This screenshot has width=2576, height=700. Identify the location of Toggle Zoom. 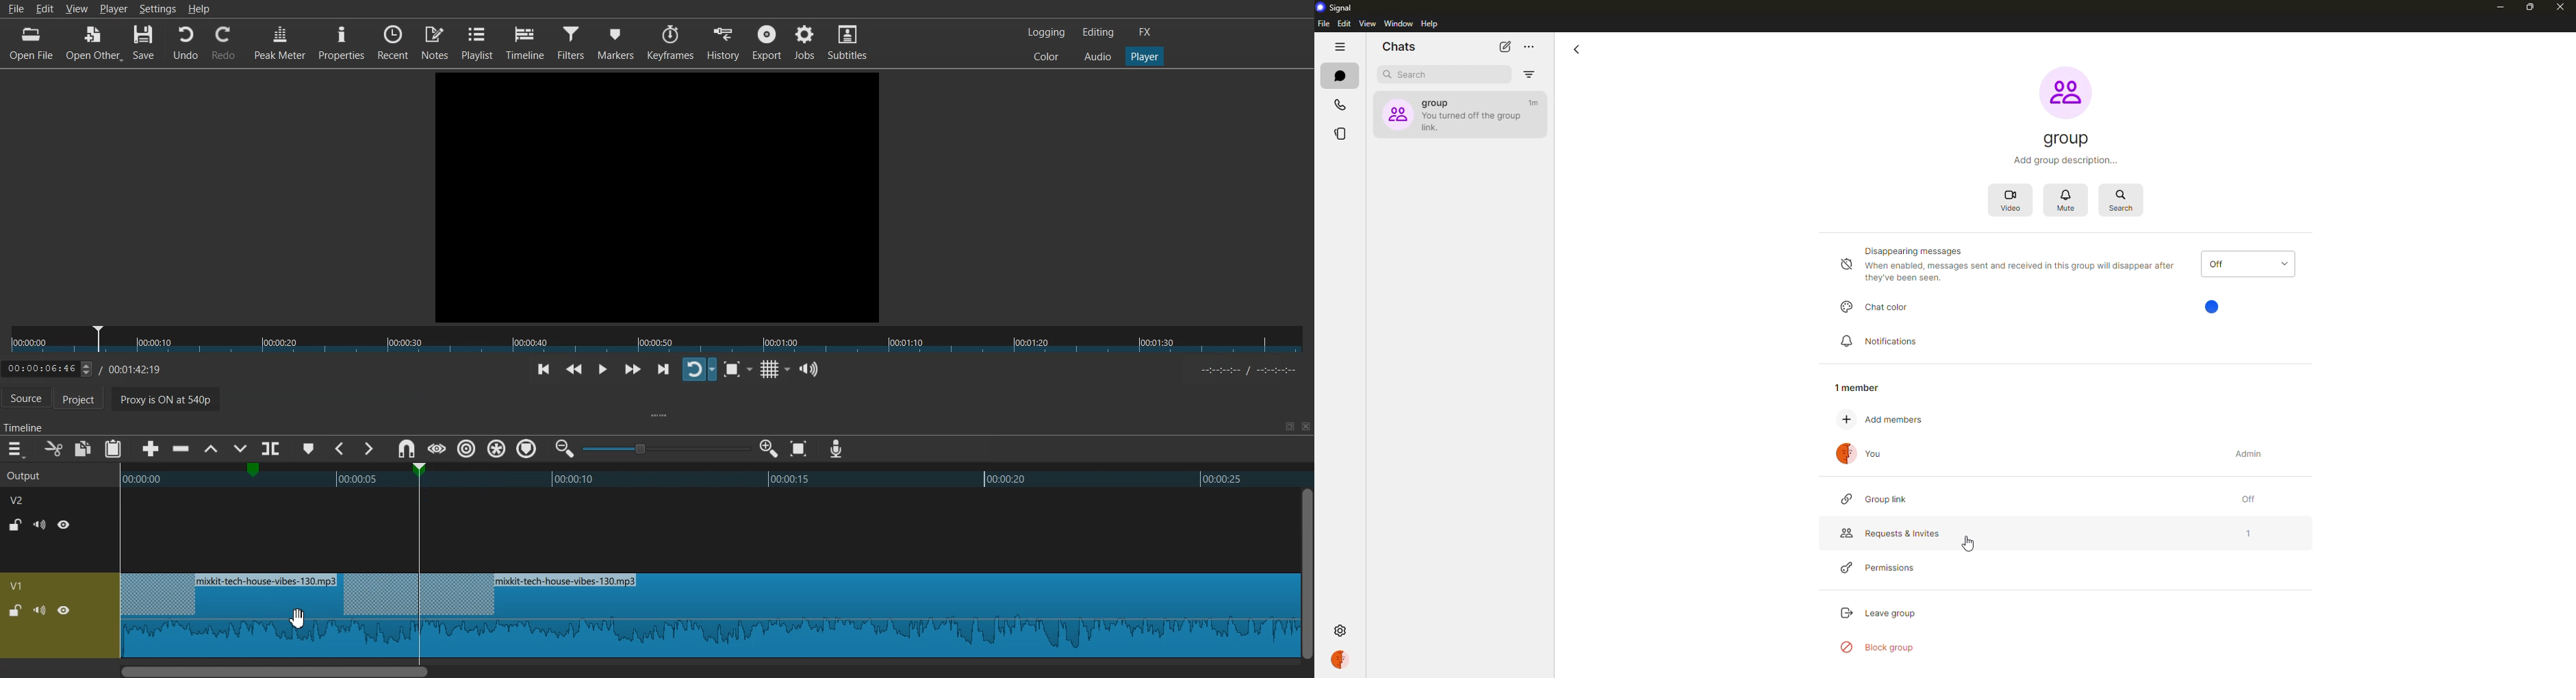
(734, 370).